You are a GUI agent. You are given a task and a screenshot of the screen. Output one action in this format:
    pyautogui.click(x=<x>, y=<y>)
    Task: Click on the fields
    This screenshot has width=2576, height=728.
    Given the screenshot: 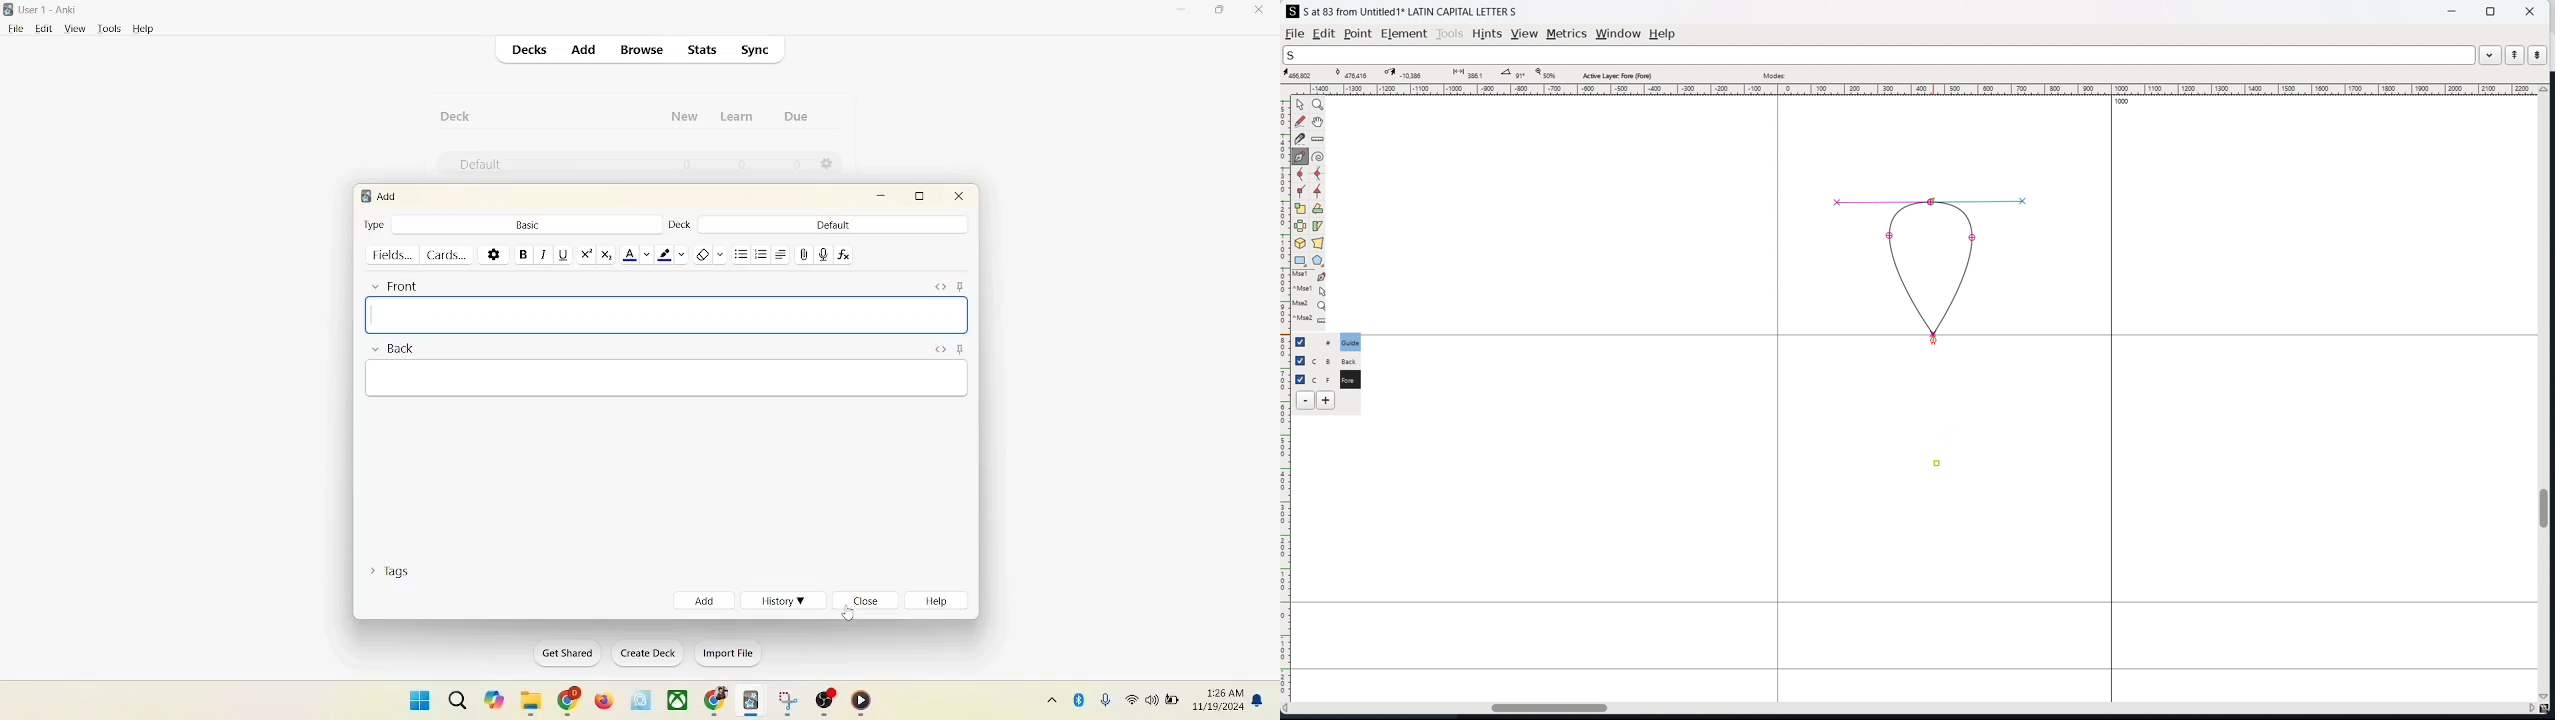 What is the action you would take?
    pyautogui.click(x=394, y=255)
    